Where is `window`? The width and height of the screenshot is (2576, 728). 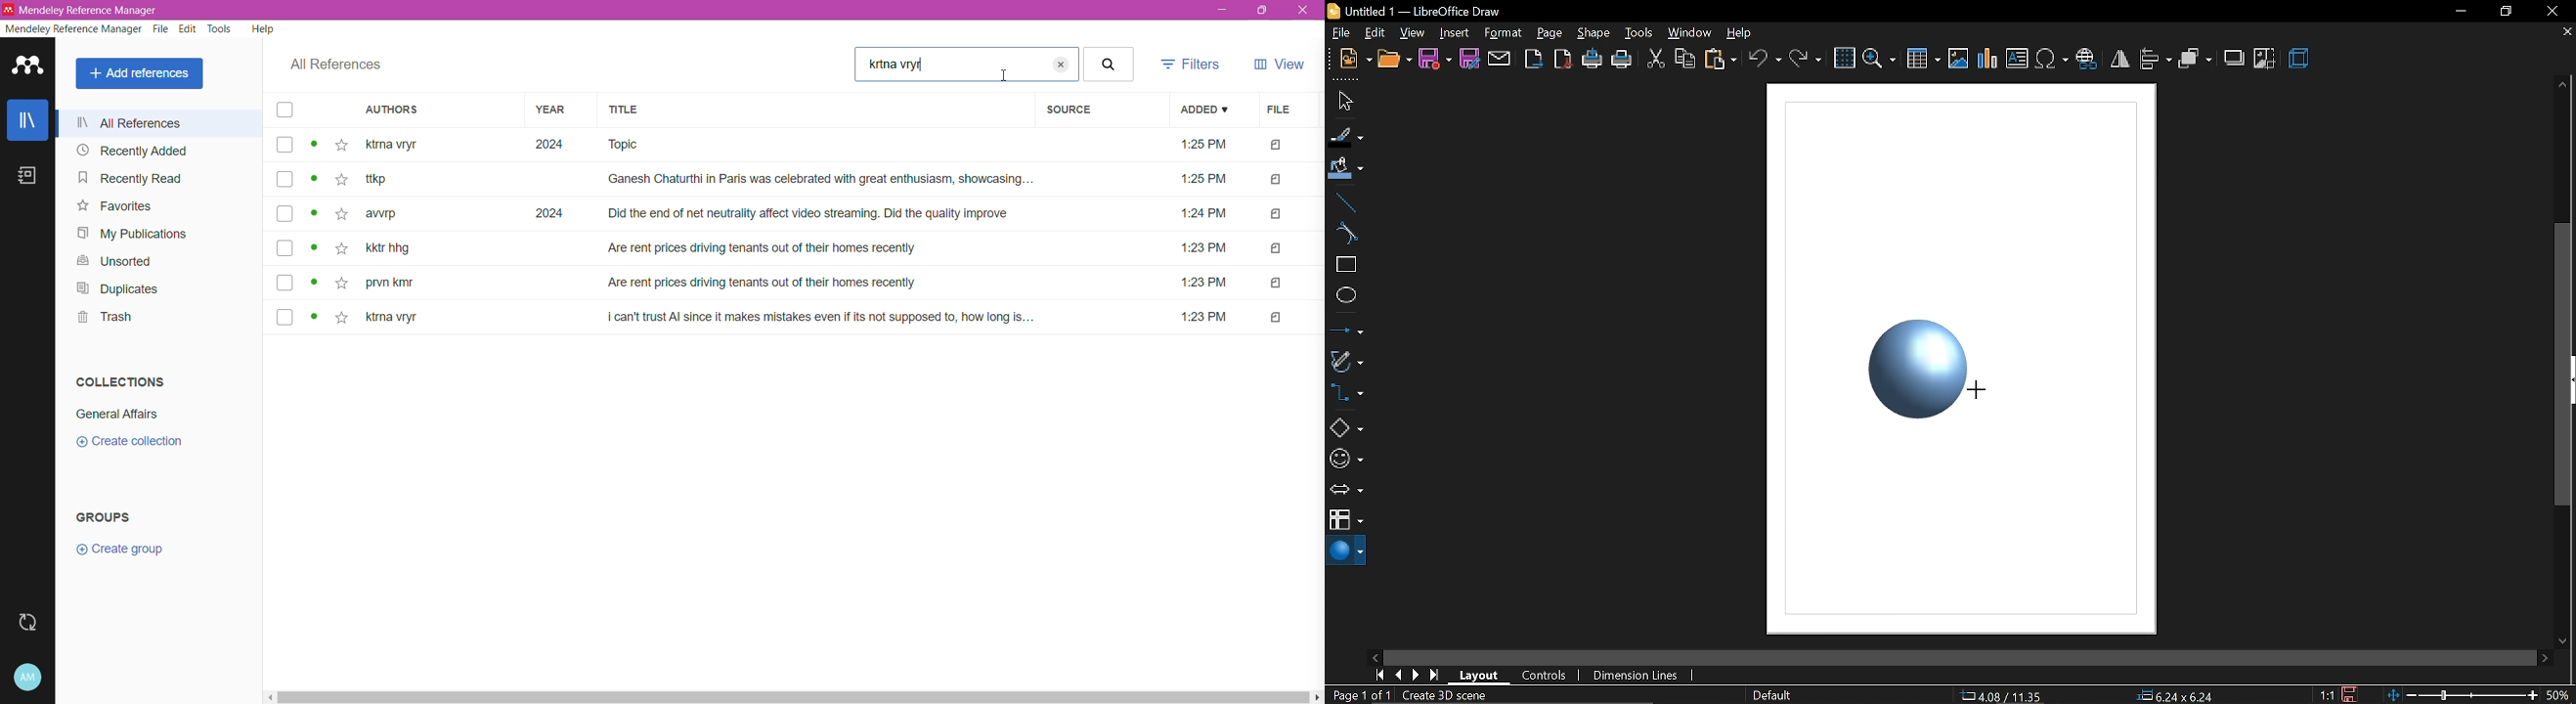
window is located at coordinates (1690, 34).